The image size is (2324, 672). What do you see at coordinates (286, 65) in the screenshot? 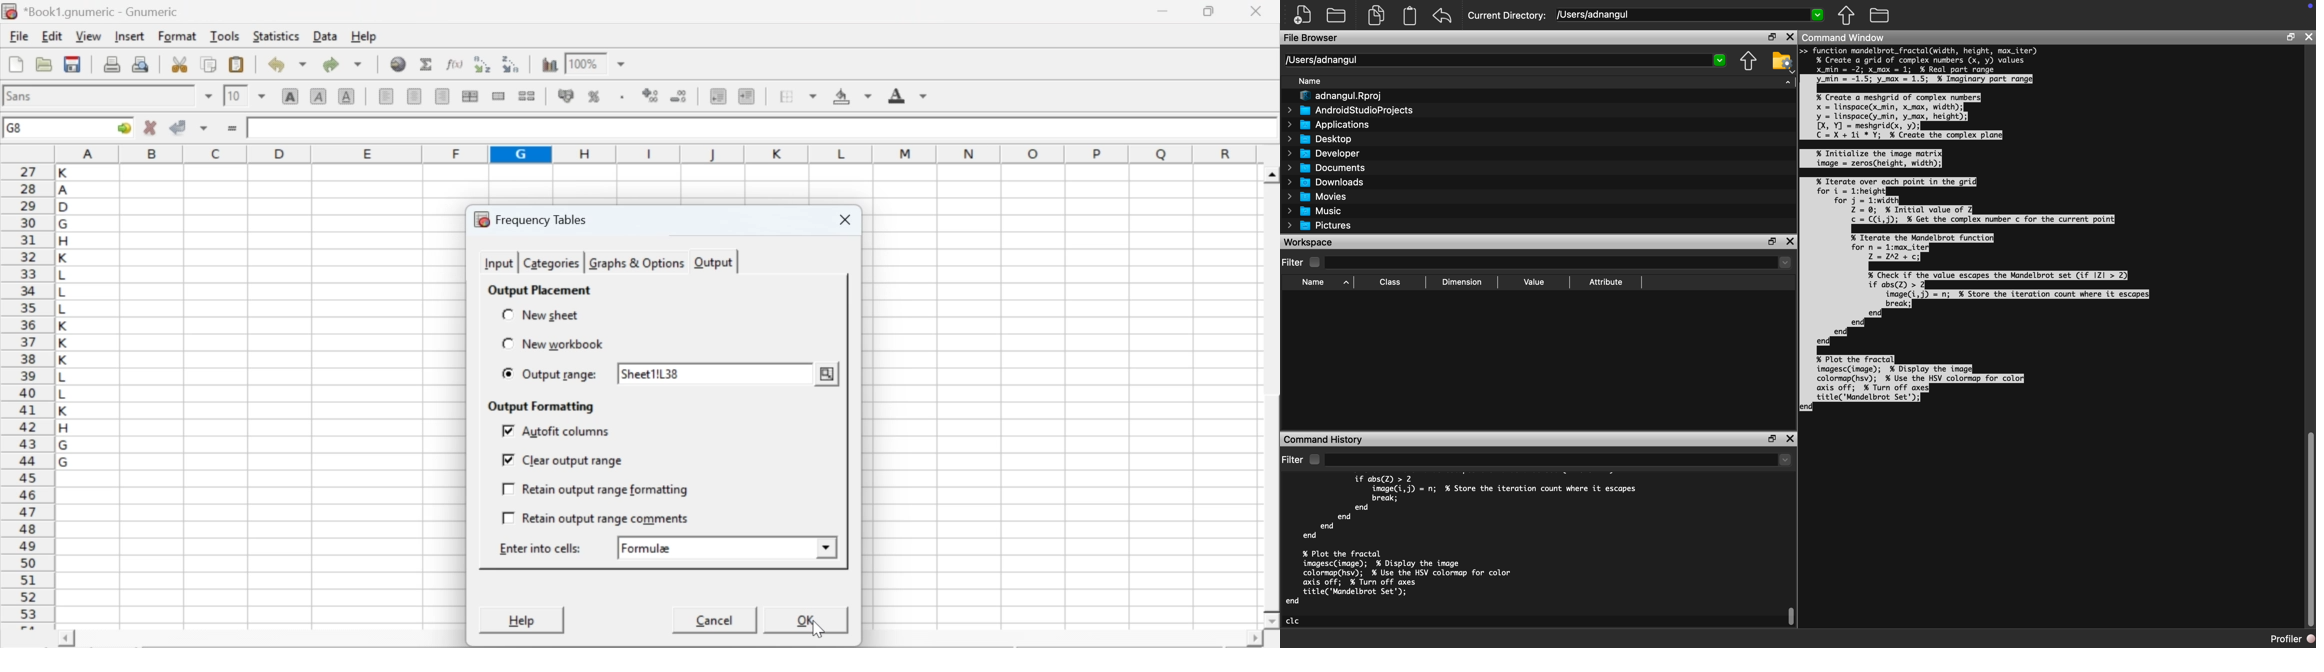
I see `undo` at bounding box center [286, 65].